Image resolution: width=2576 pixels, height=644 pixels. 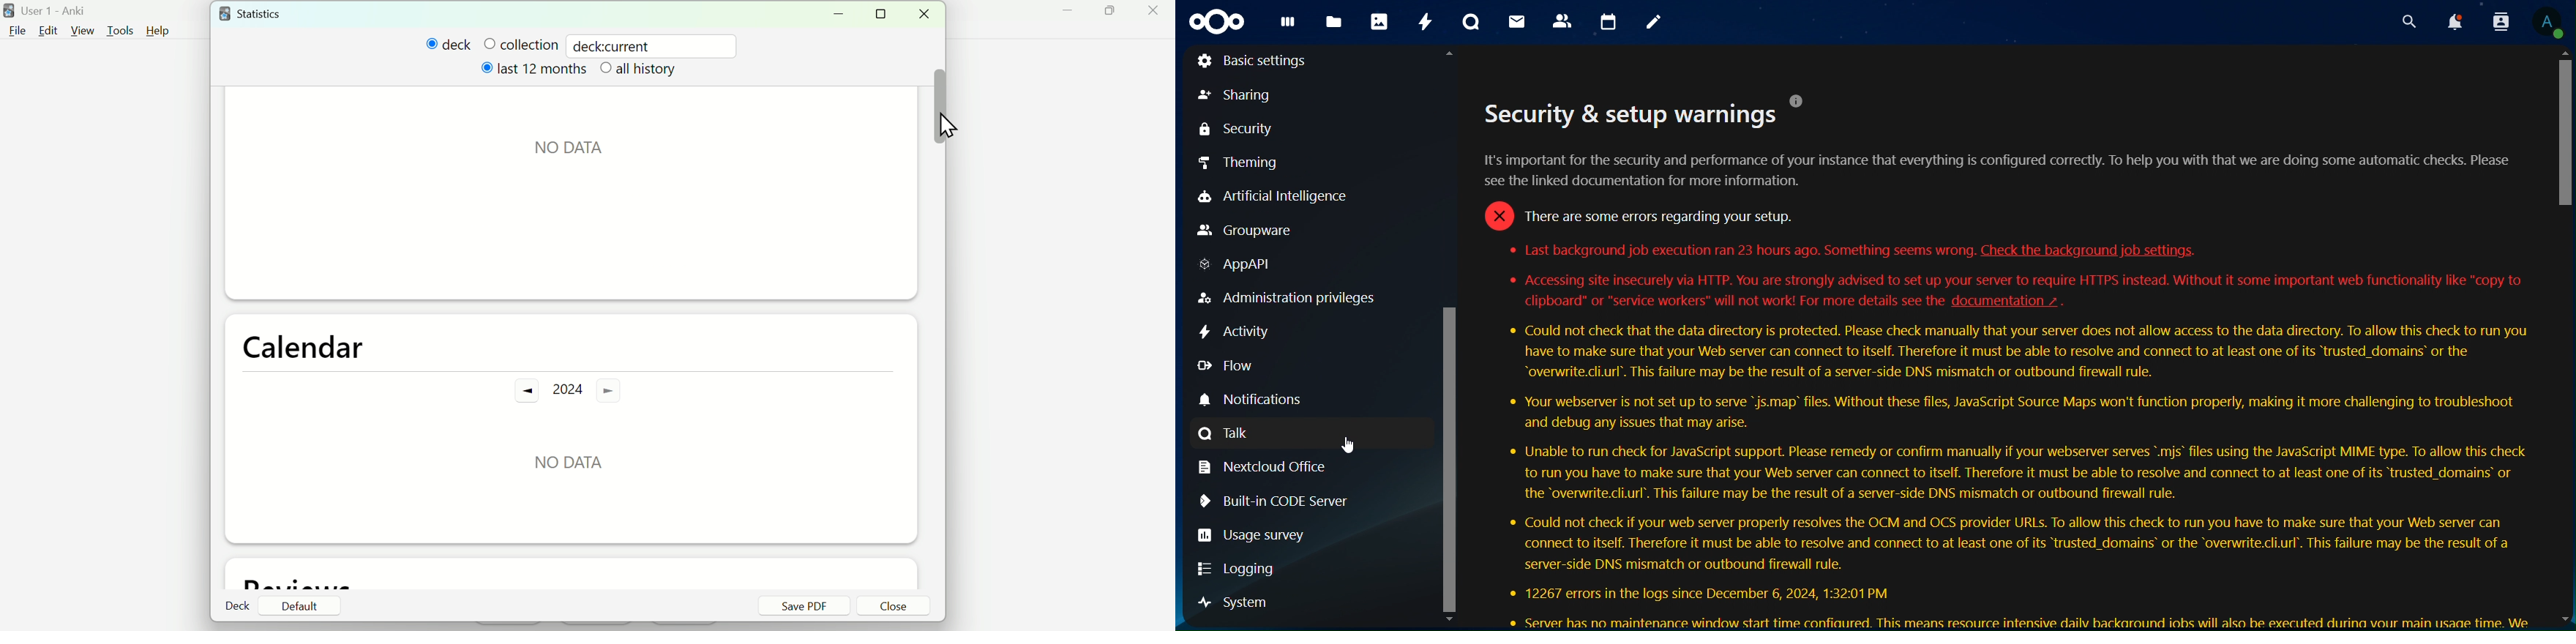 I want to click on cursor, so click(x=948, y=121).